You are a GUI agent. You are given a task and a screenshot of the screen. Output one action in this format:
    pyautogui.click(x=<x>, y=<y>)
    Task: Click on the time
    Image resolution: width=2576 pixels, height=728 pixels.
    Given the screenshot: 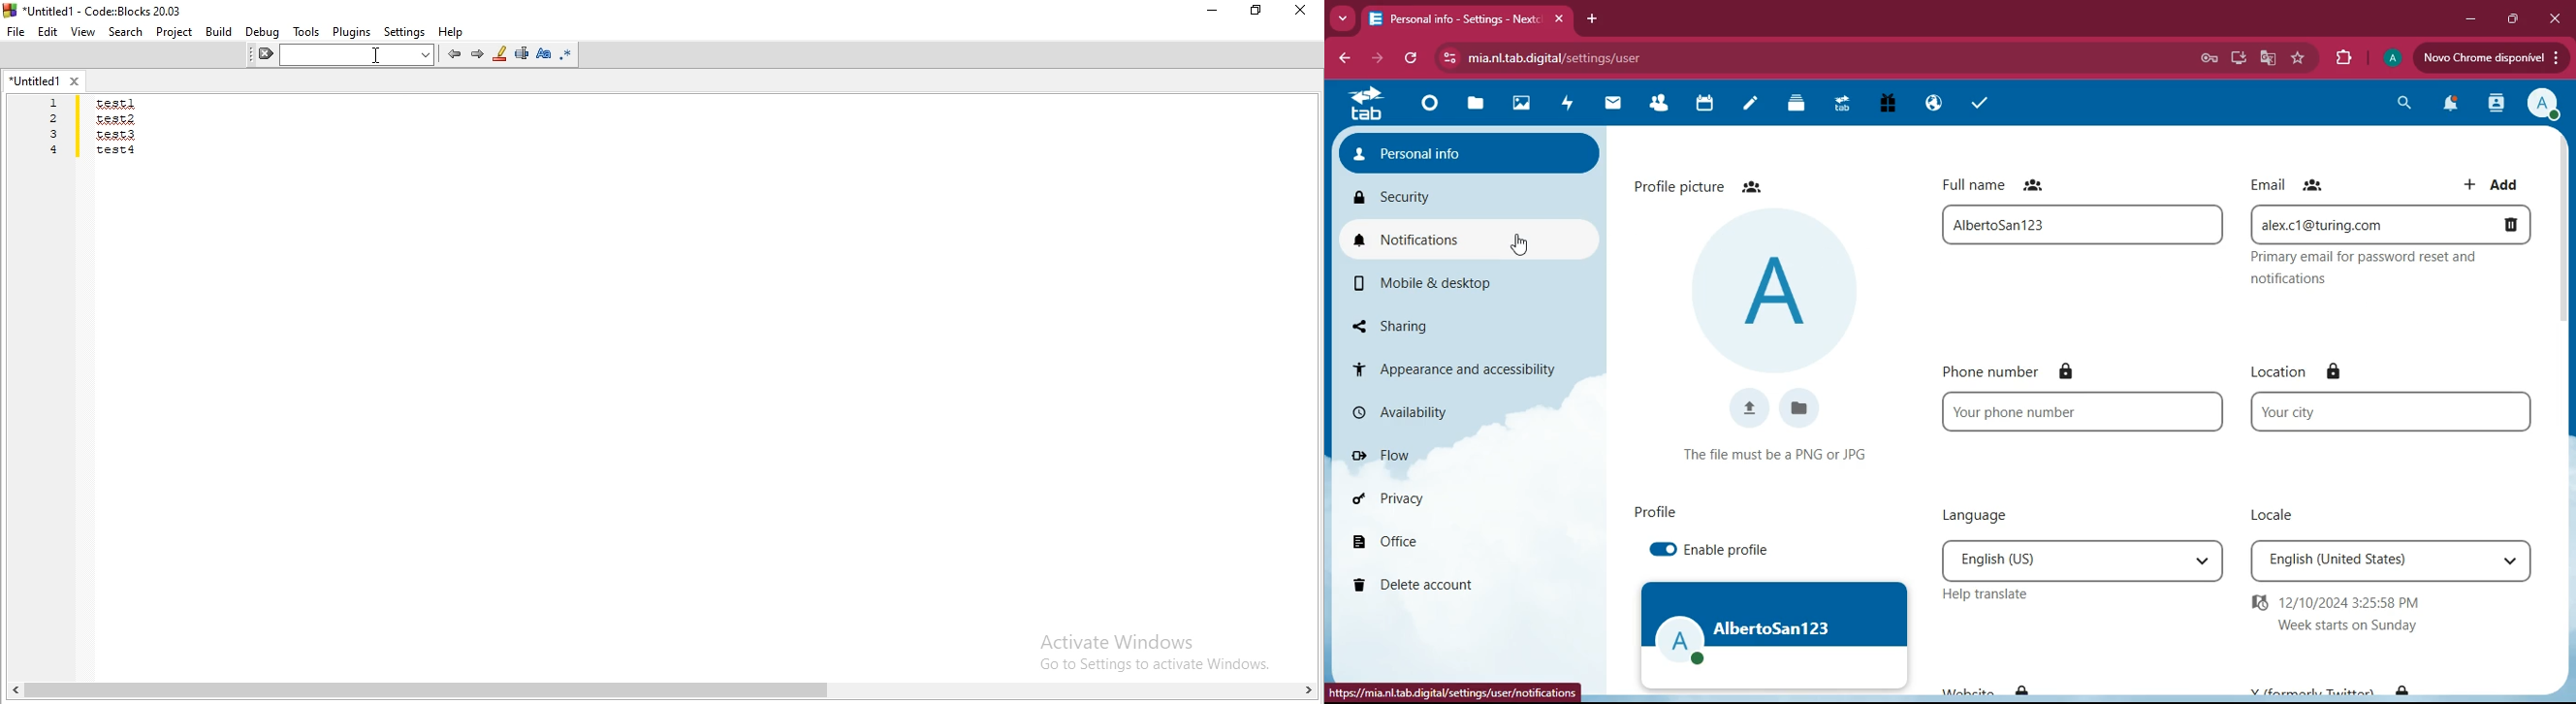 What is the action you would take?
    pyautogui.click(x=2358, y=614)
    